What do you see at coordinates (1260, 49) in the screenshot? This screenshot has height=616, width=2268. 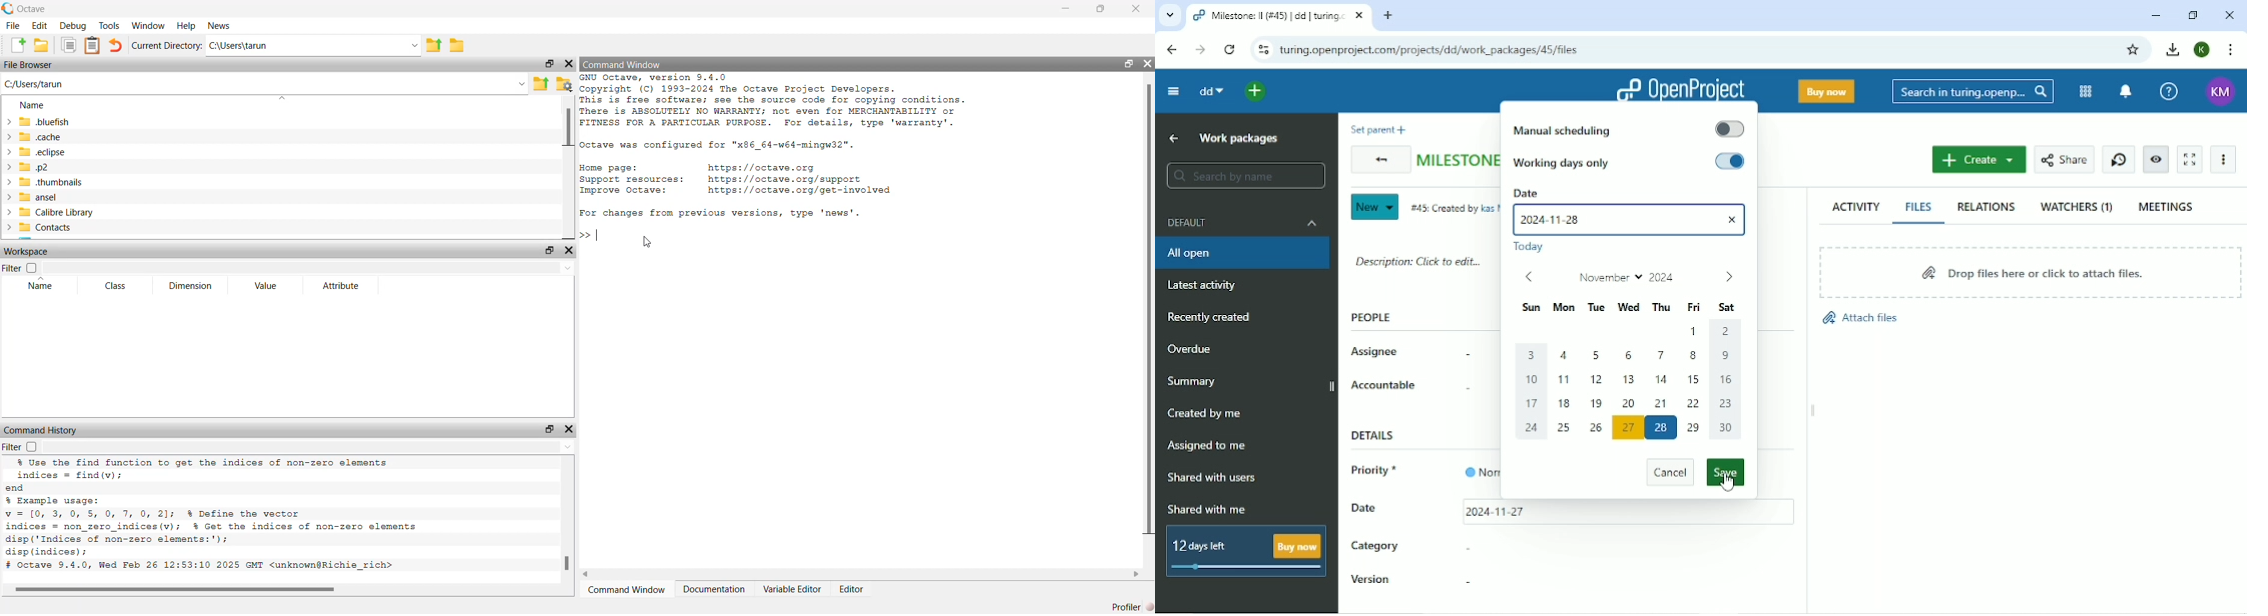 I see `View site information ` at bounding box center [1260, 49].